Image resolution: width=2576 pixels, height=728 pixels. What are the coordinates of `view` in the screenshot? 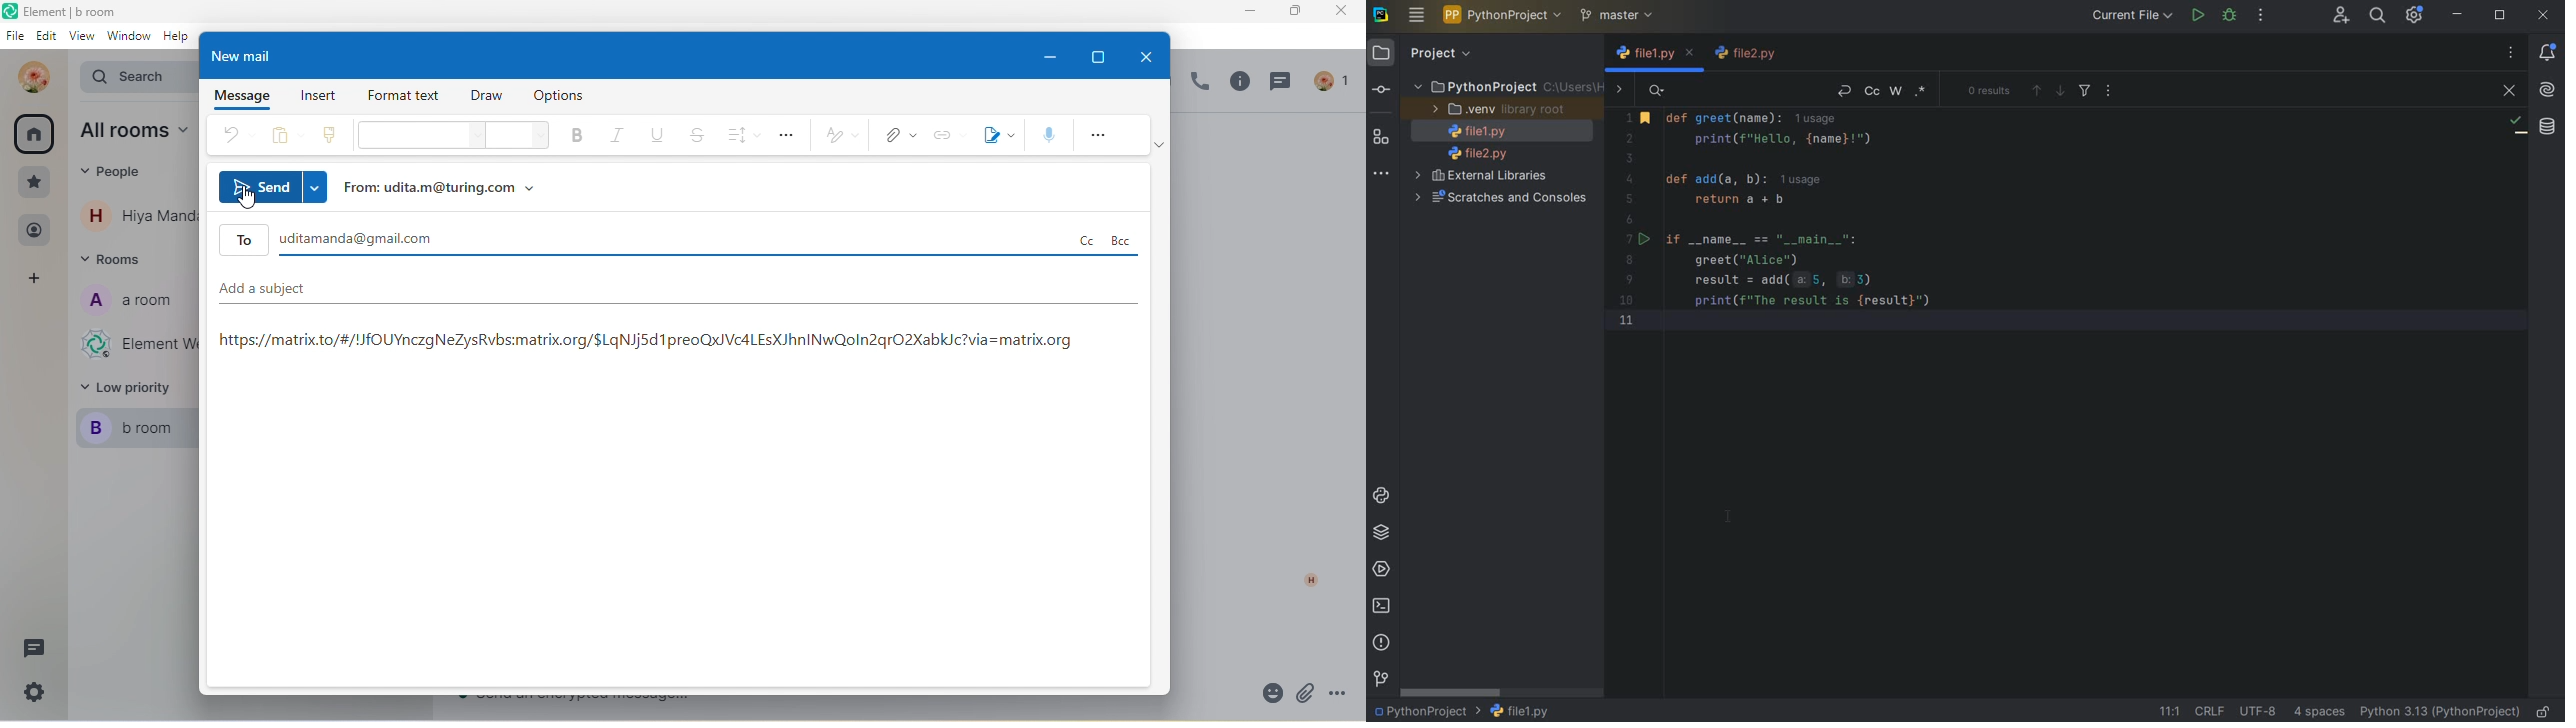 It's located at (81, 39).